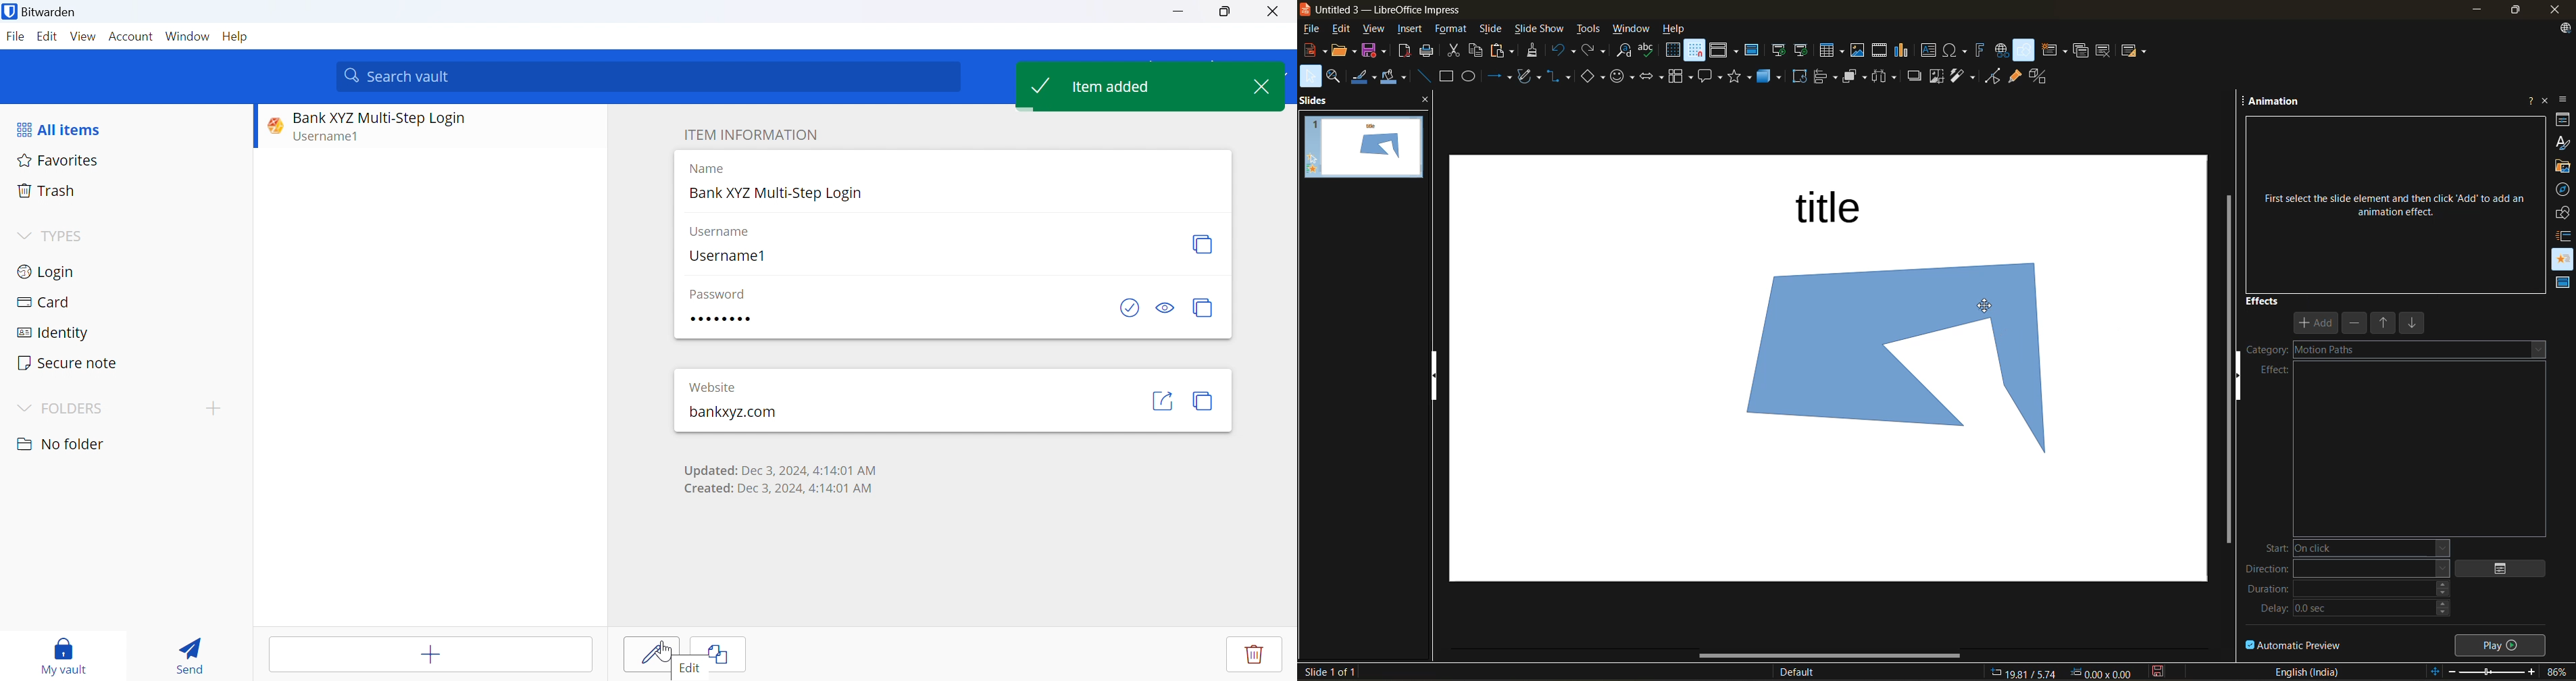 This screenshot has width=2576, height=700. I want to click on slide master name, so click(1804, 673).